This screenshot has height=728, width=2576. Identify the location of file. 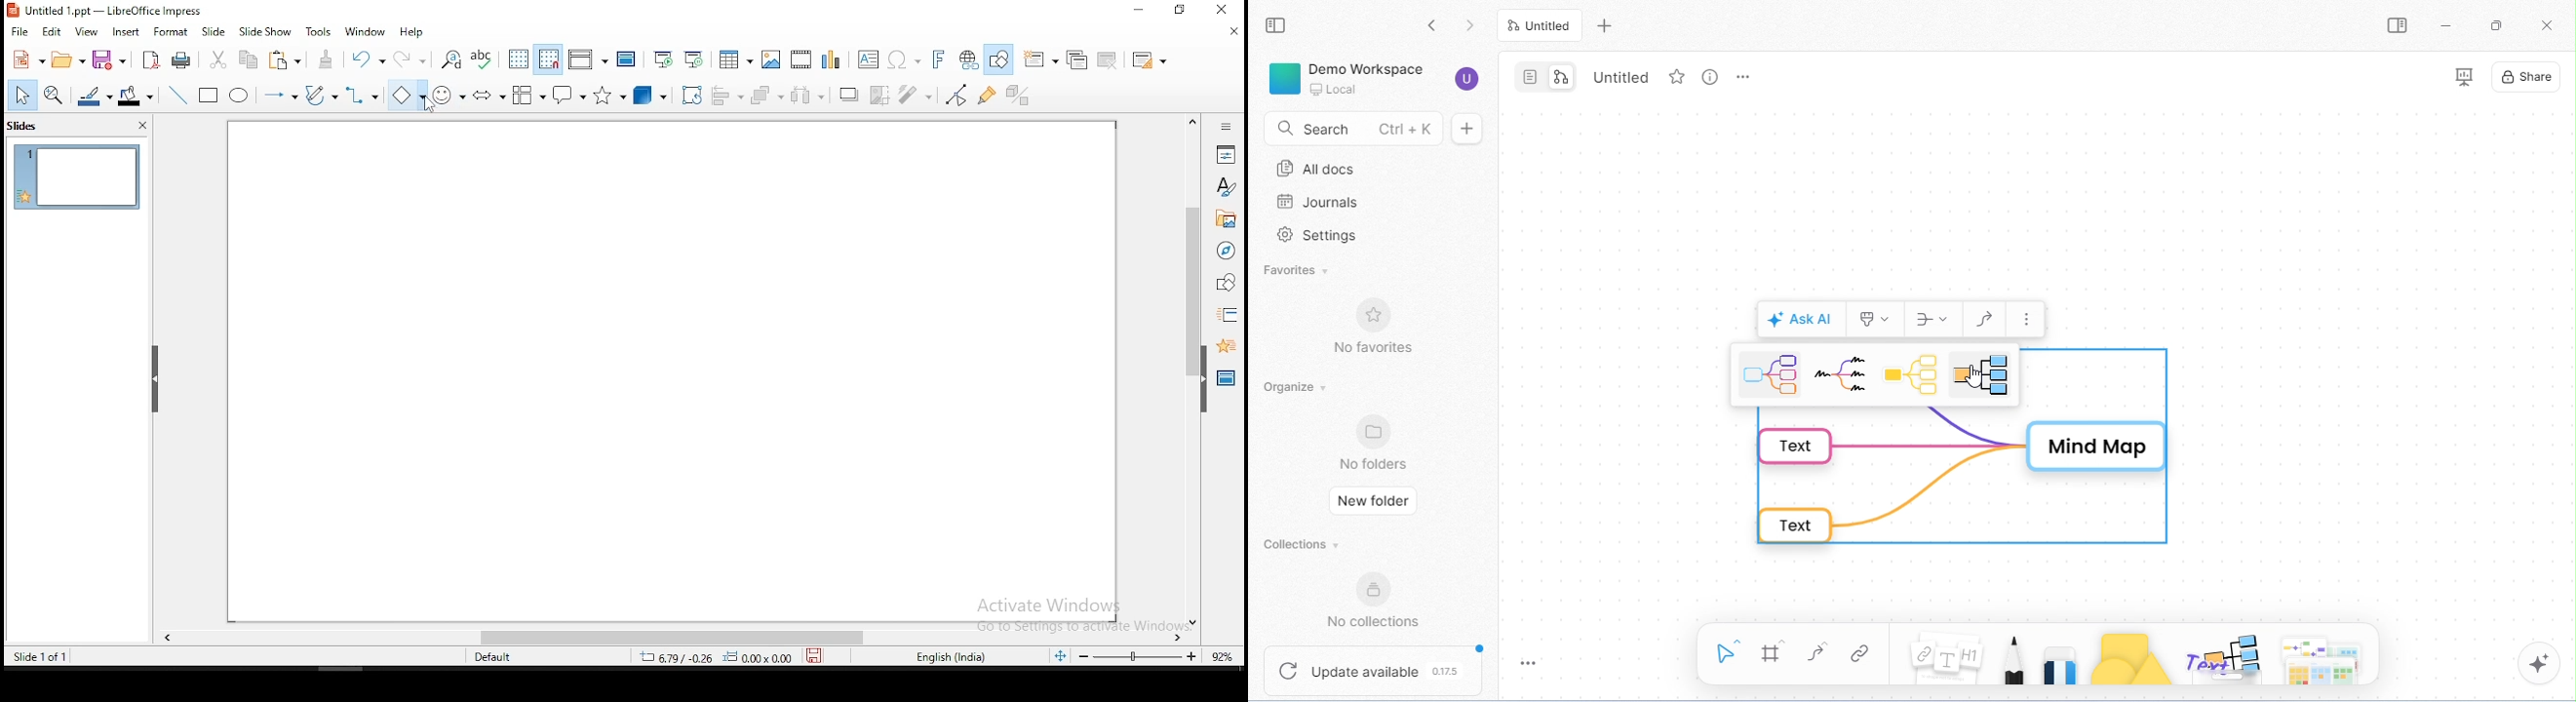
(20, 33).